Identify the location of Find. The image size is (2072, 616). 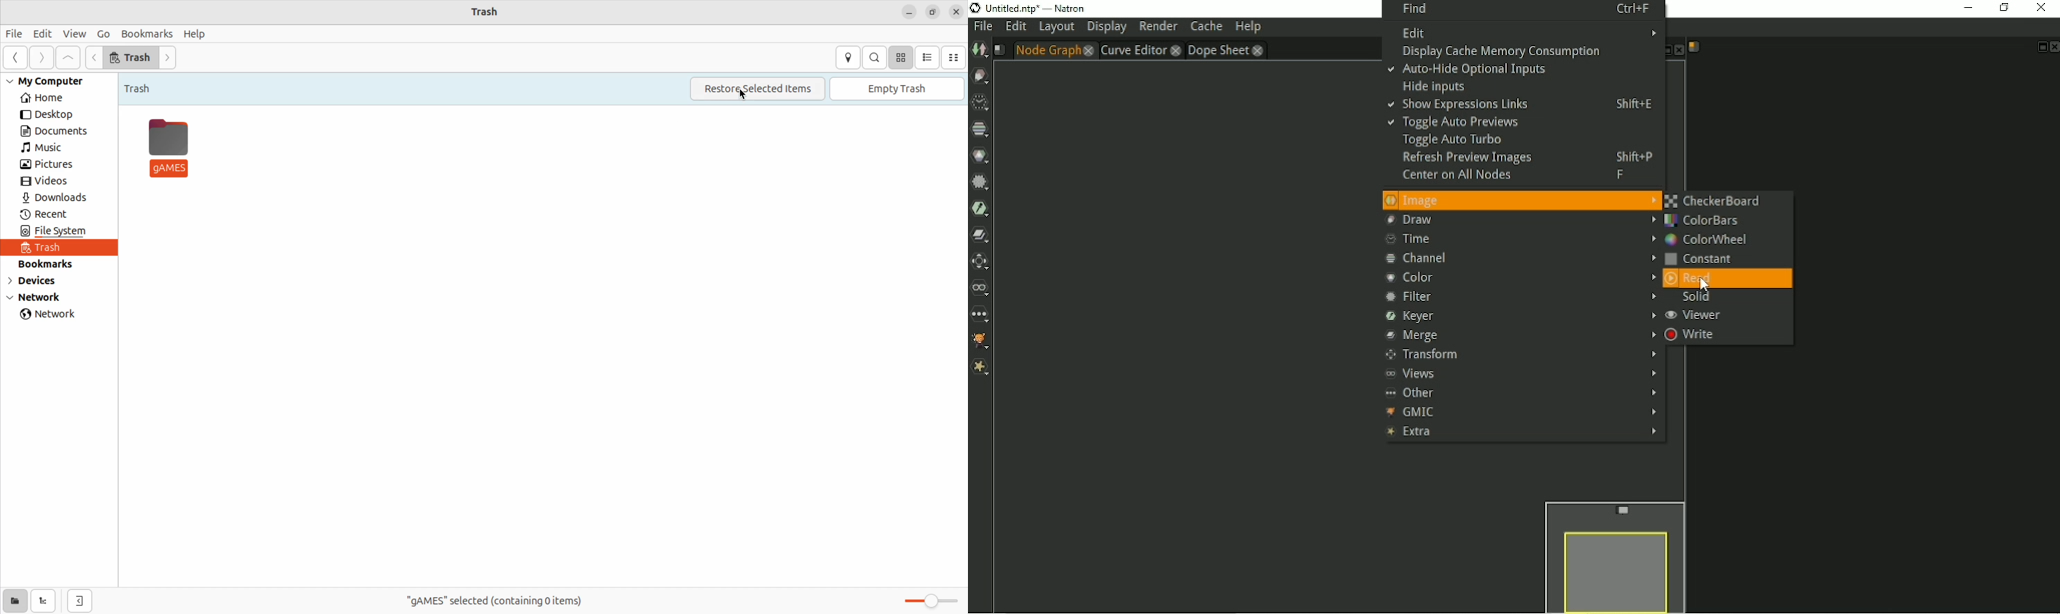
(1524, 9).